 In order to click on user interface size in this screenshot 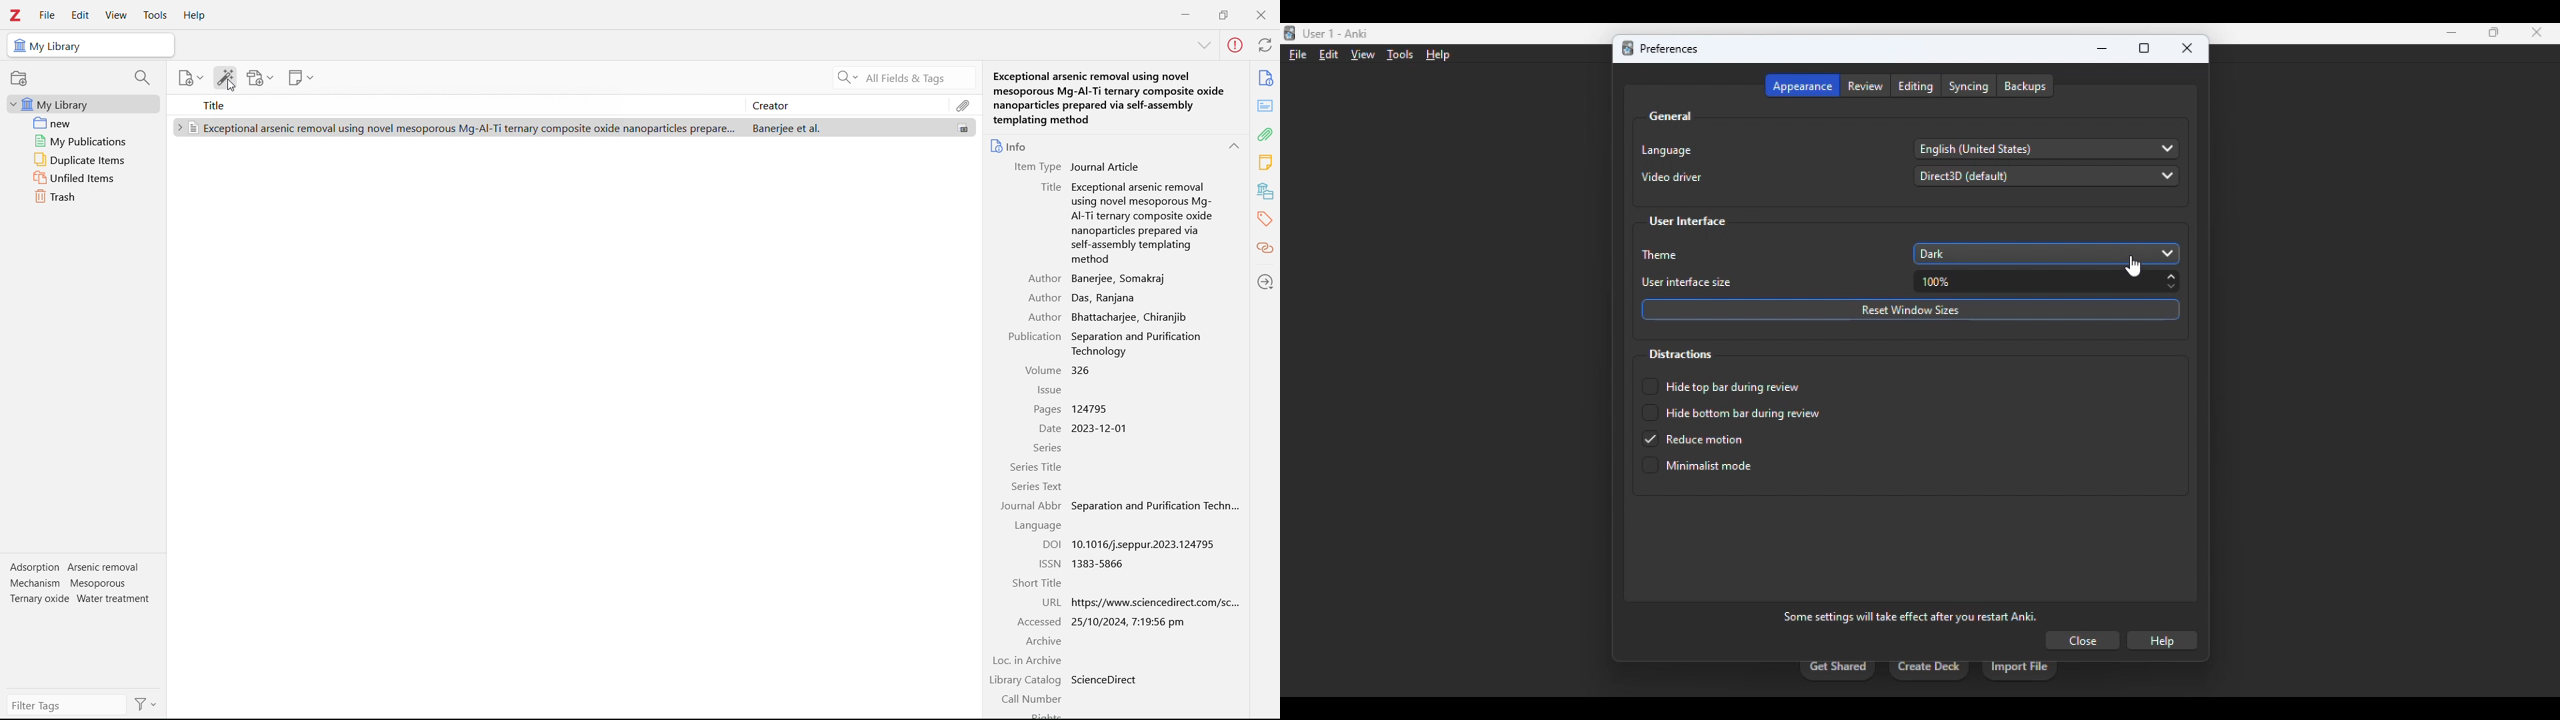, I will do `click(1688, 283)`.